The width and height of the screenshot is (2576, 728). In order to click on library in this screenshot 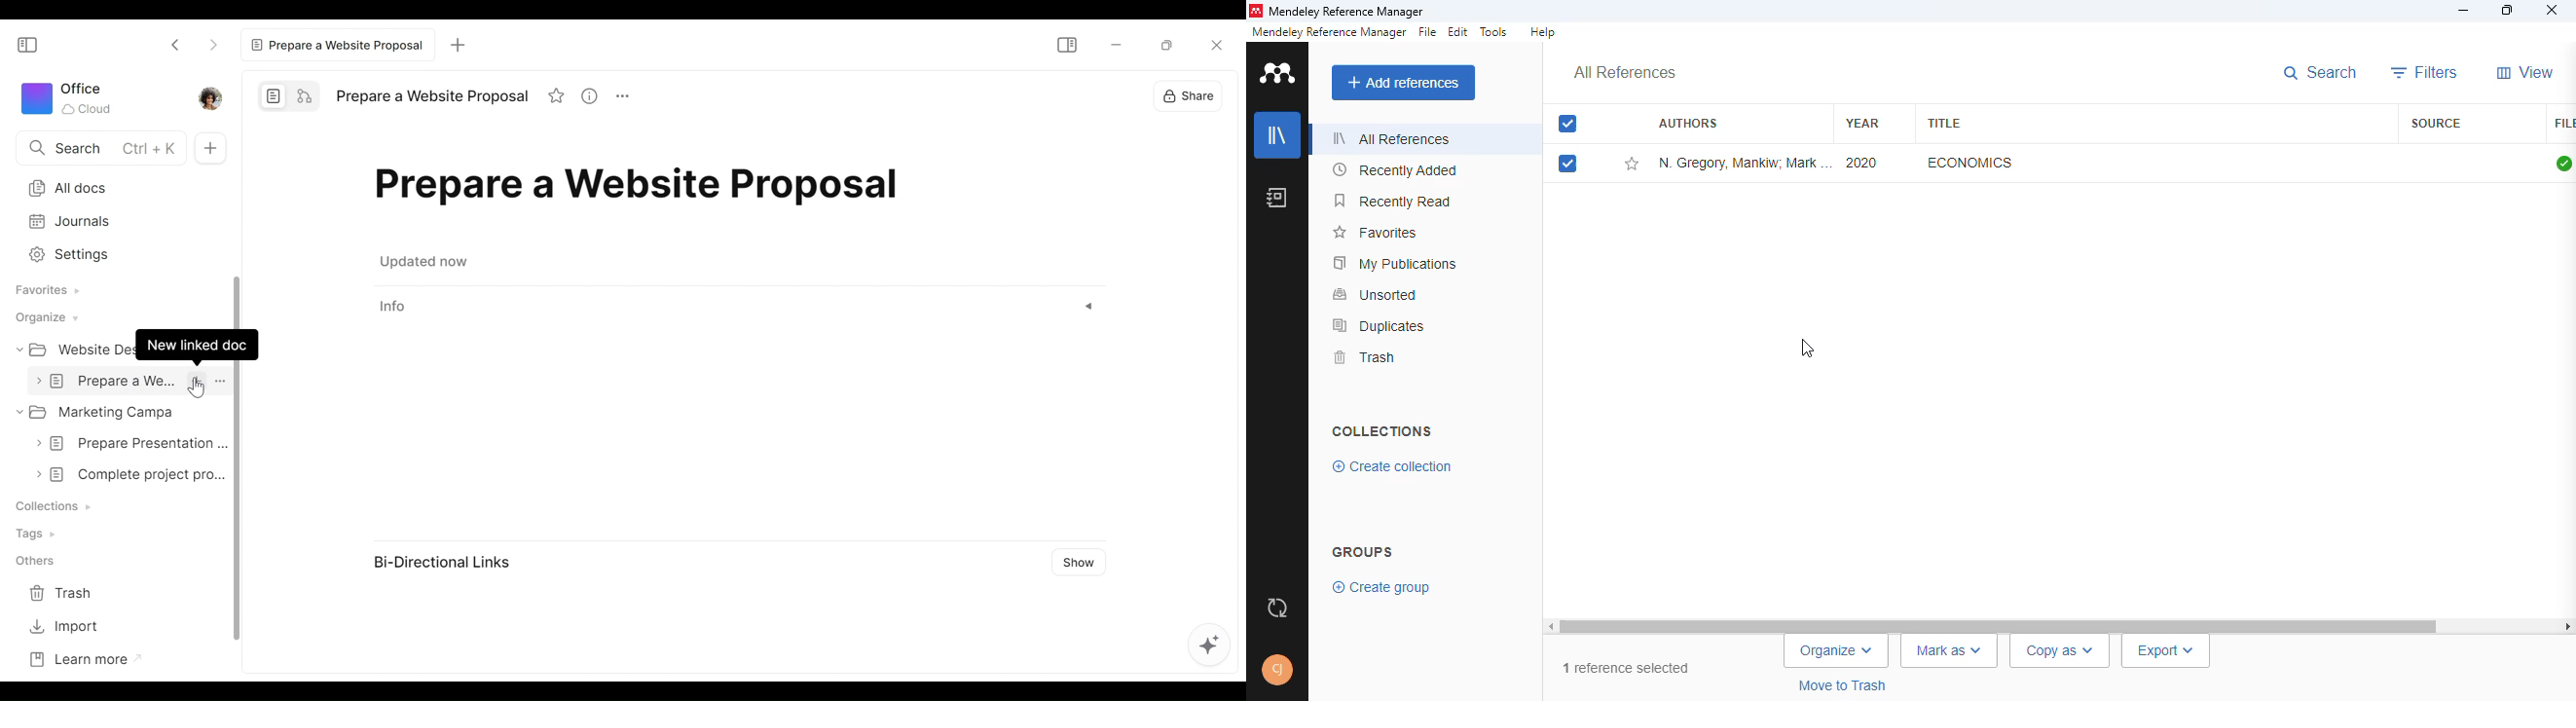, I will do `click(1277, 133)`.